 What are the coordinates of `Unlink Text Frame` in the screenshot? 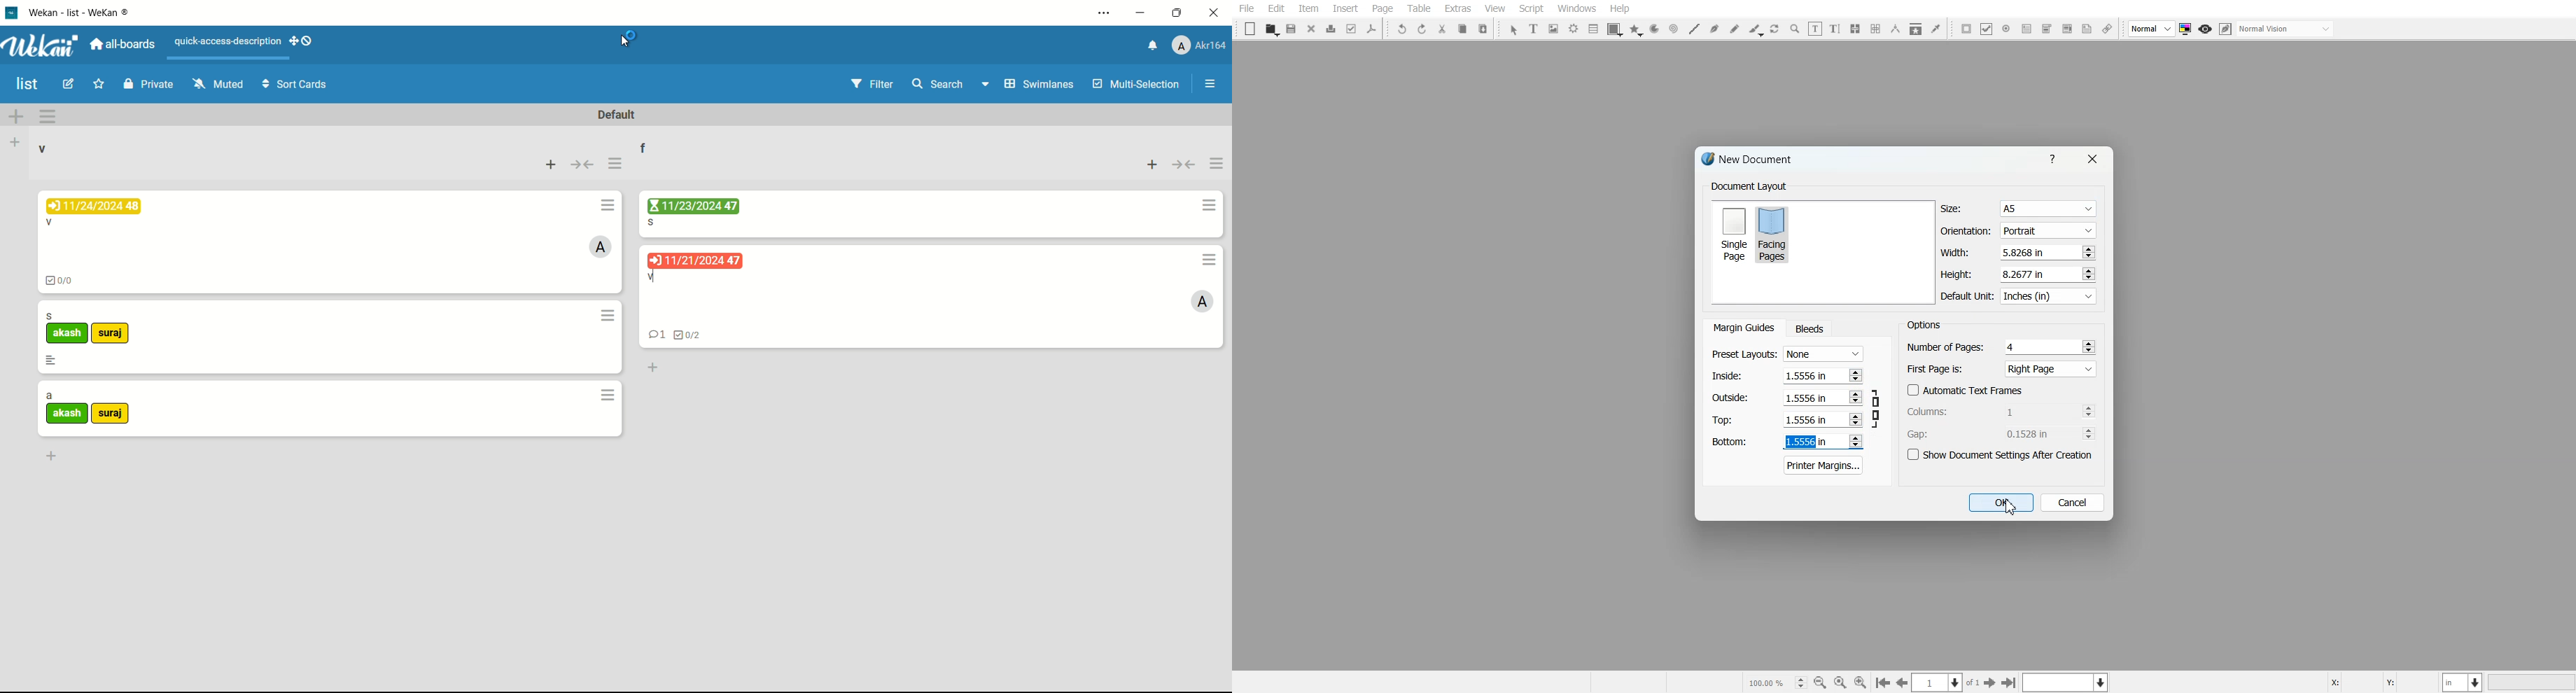 It's located at (1876, 29).